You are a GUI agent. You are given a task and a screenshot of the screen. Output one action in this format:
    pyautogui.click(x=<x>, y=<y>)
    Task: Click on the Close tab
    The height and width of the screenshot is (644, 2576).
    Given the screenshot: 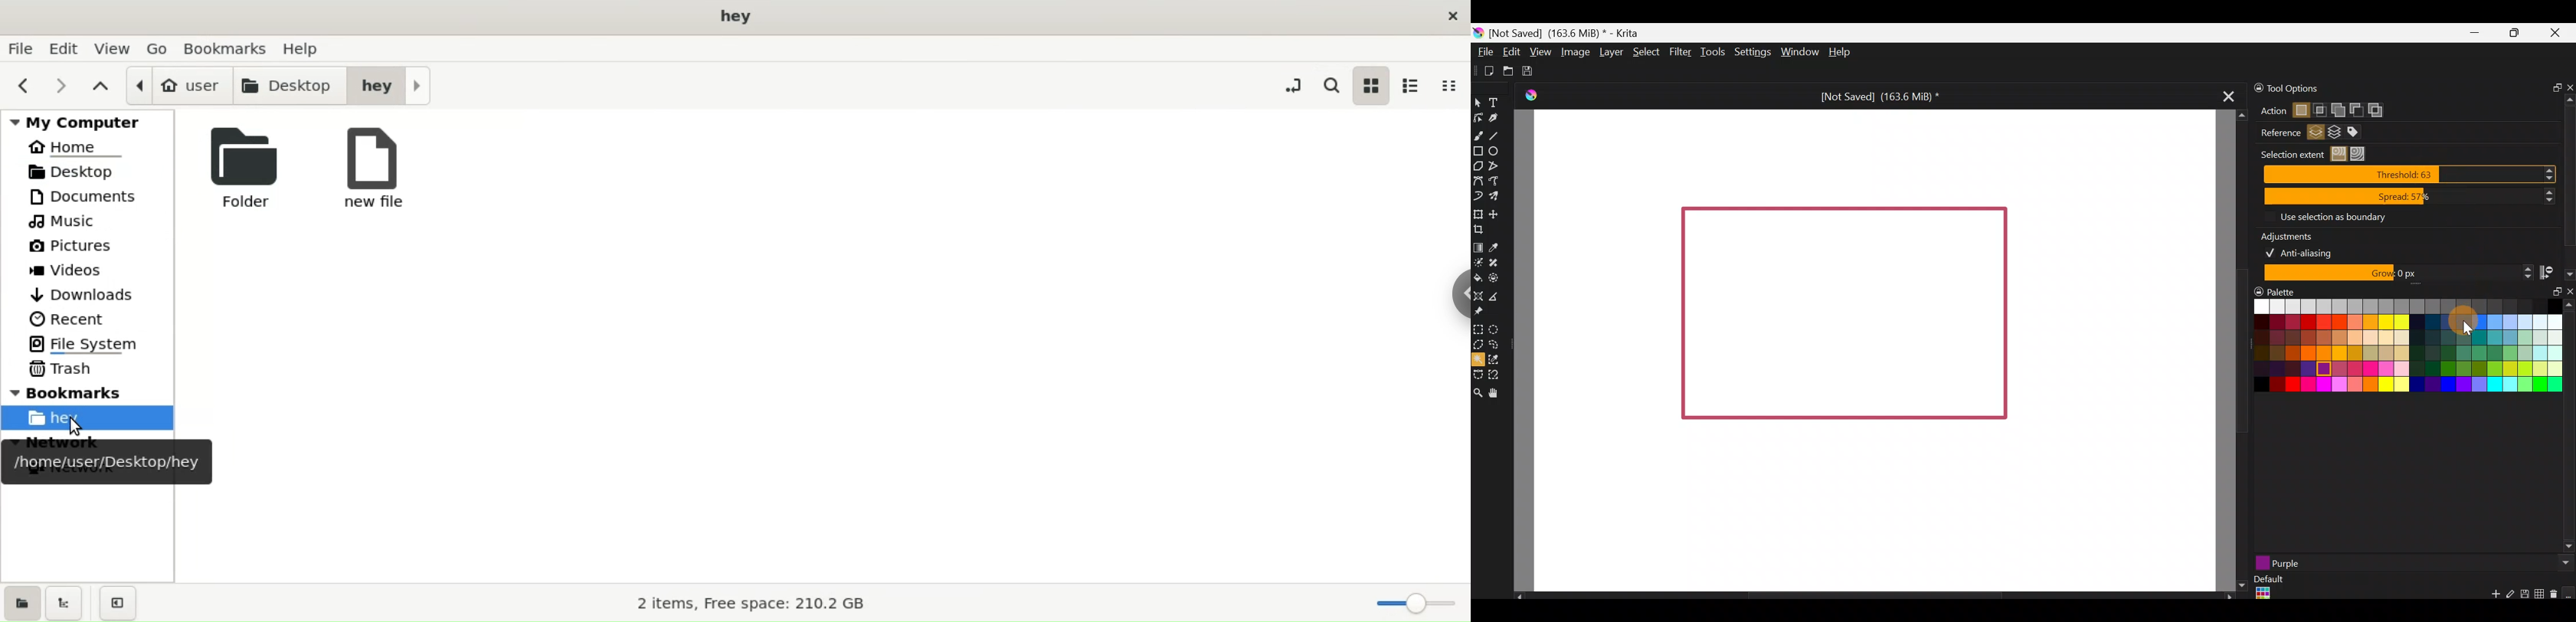 What is the action you would take?
    pyautogui.click(x=2229, y=100)
    